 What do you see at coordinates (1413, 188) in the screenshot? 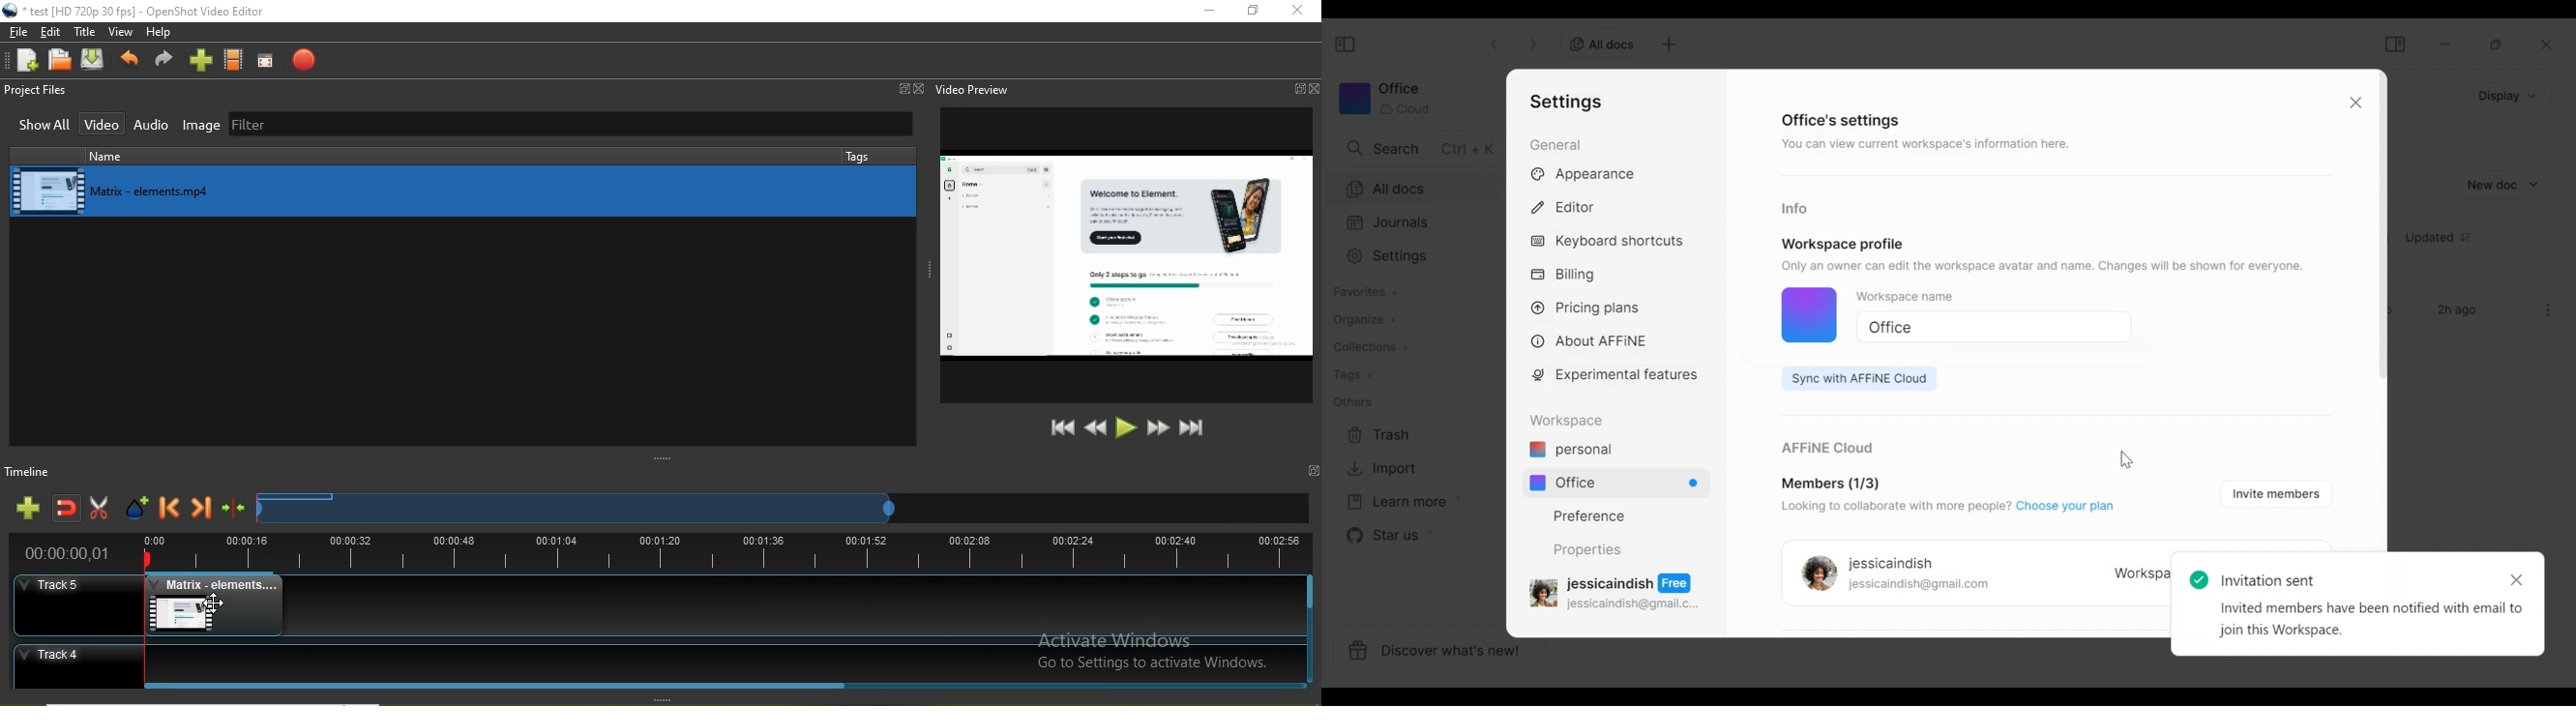
I see `All documents` at bounding box center [1413, 188].